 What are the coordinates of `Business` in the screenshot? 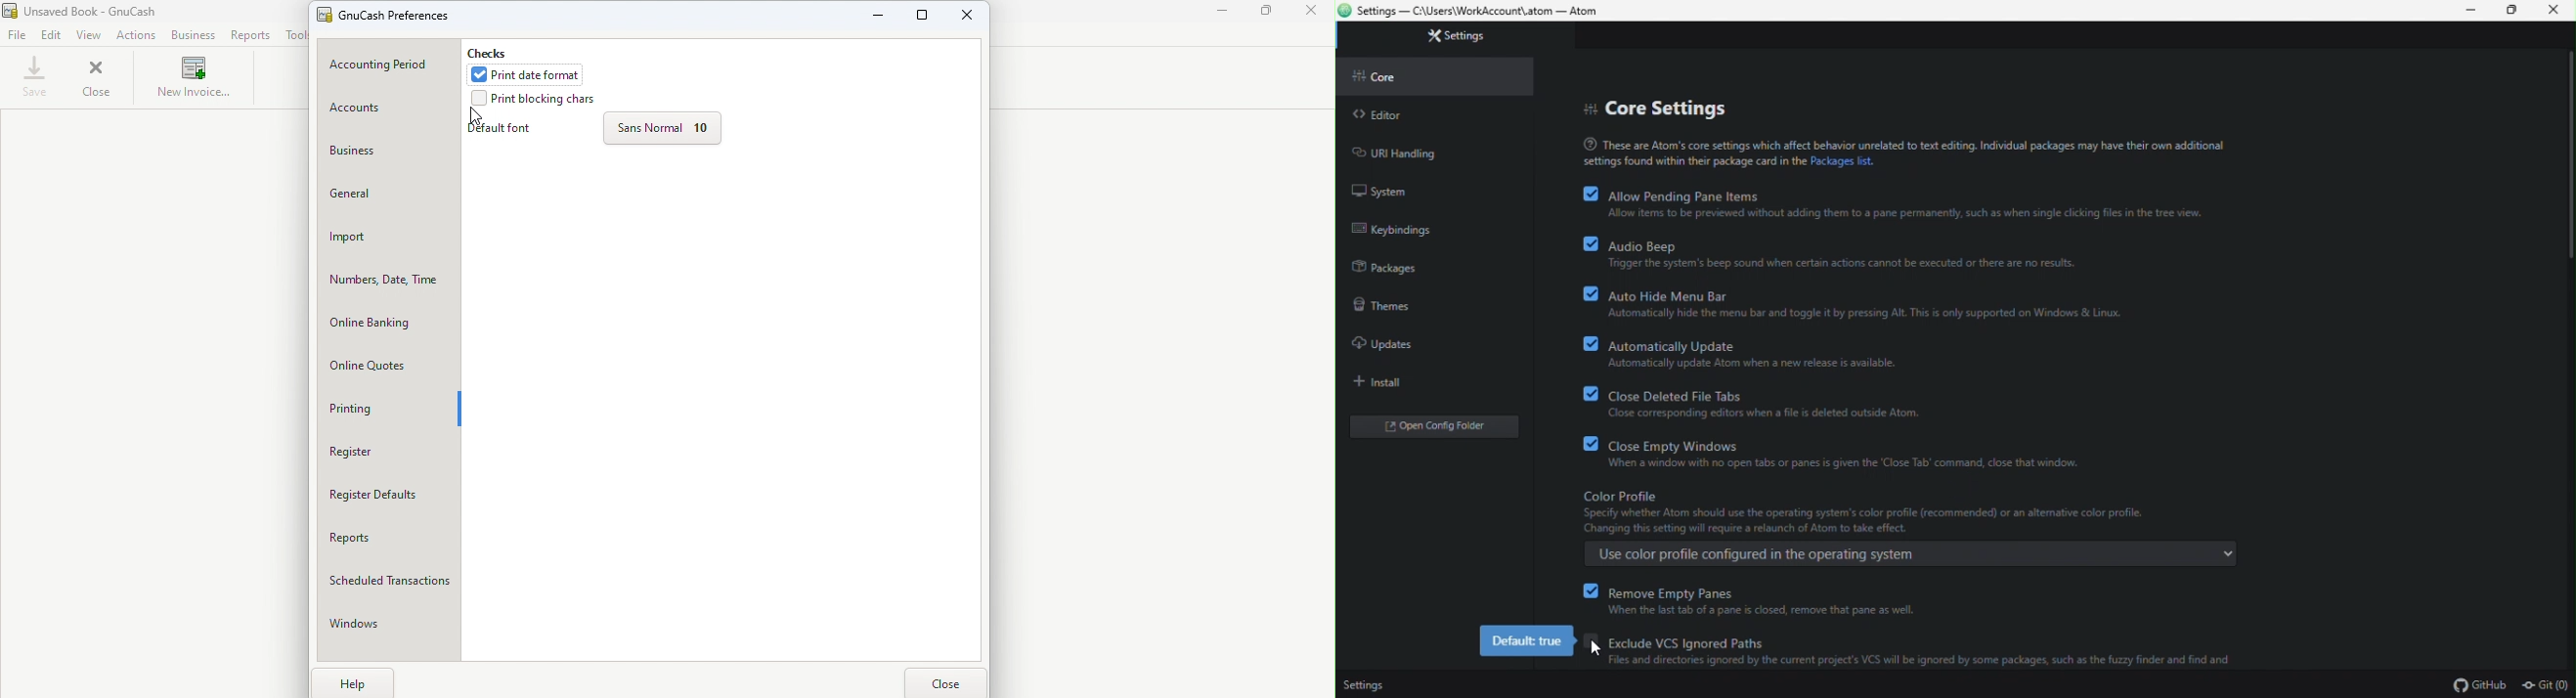 It's located at (194, 36).